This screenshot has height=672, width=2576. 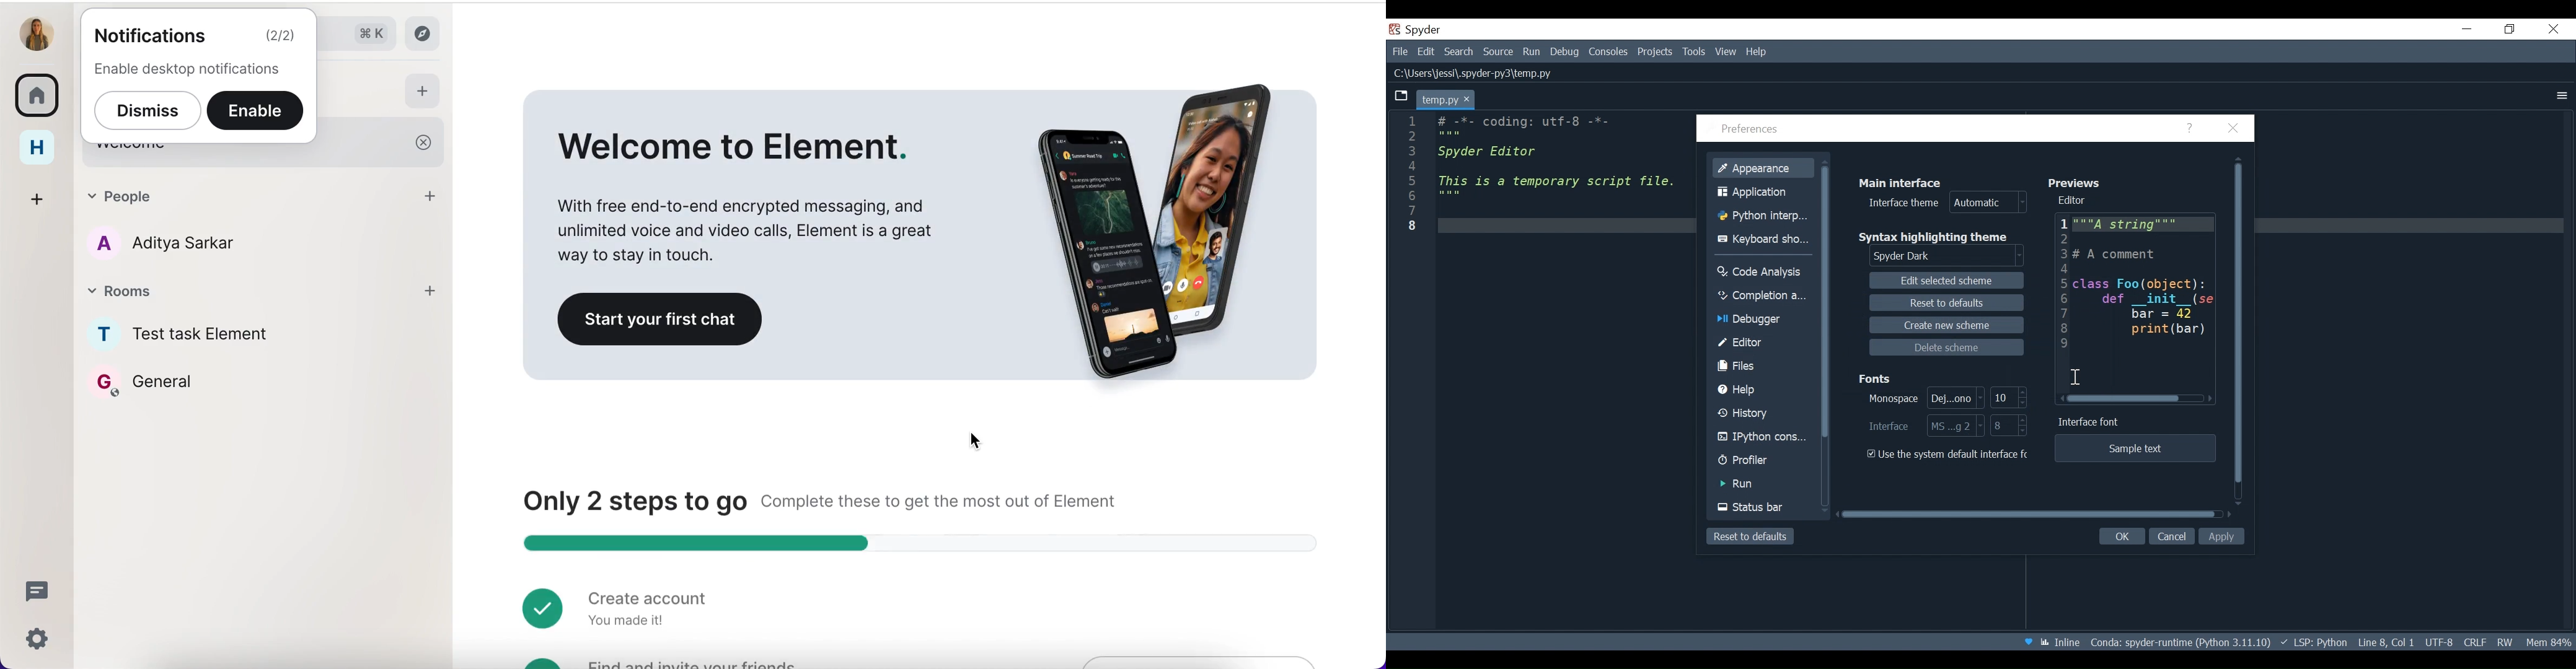 I want to click on find and invite your friends, so click(x=662, y=661).